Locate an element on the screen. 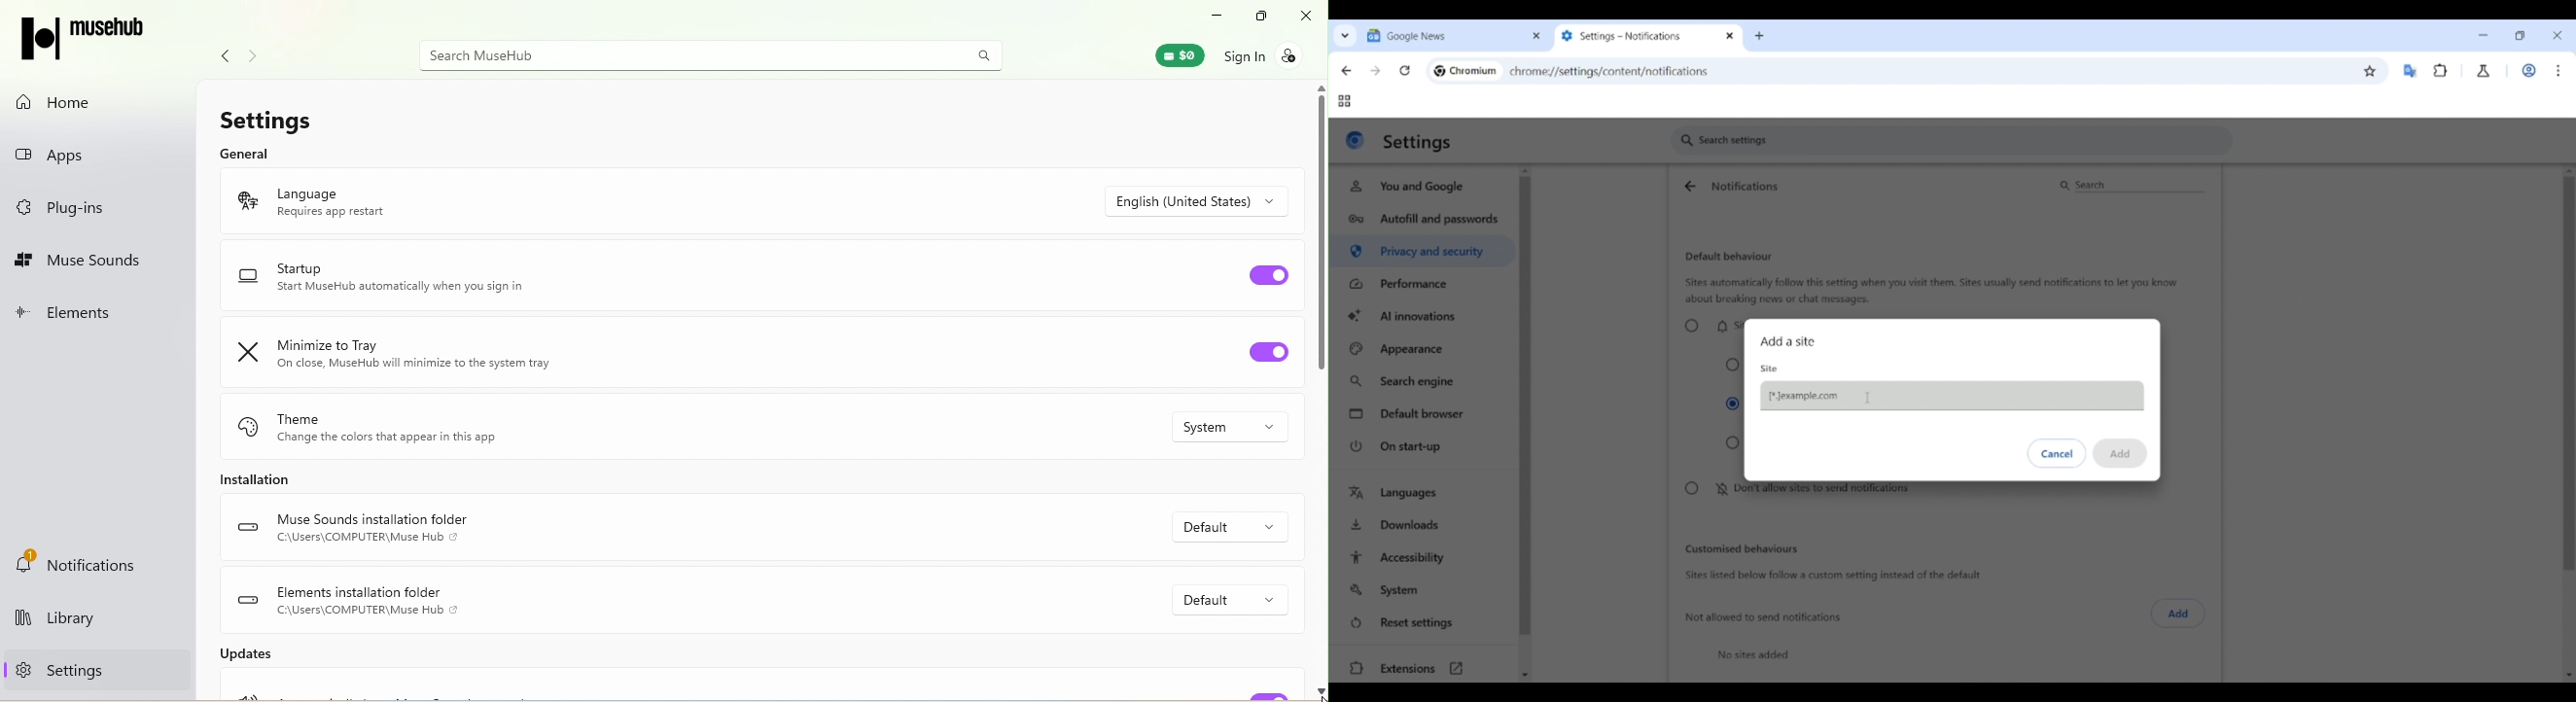 The height and width of the screenshot is (728, 2576). ‘Change the colors that appear in this app is located at coordinates (388, 439).